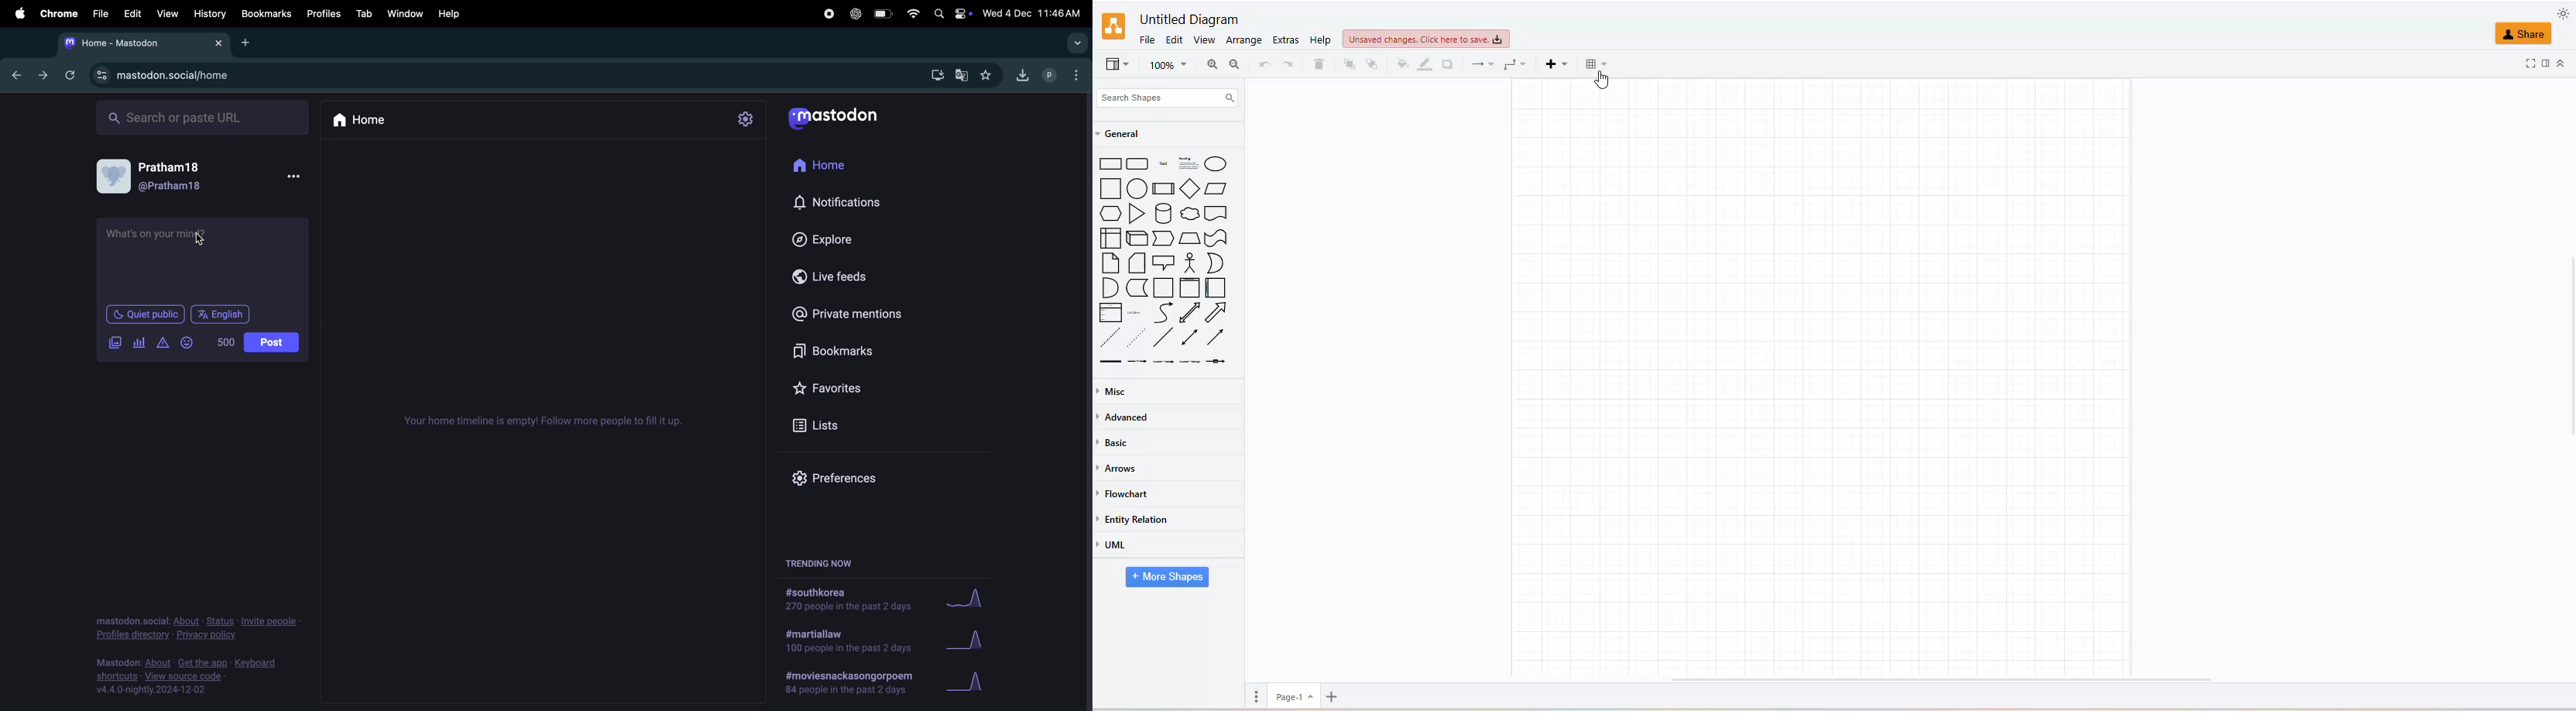  Describe the element at coordinates (848, 686) in the screenshot. I see `# movies and poem` at that location.